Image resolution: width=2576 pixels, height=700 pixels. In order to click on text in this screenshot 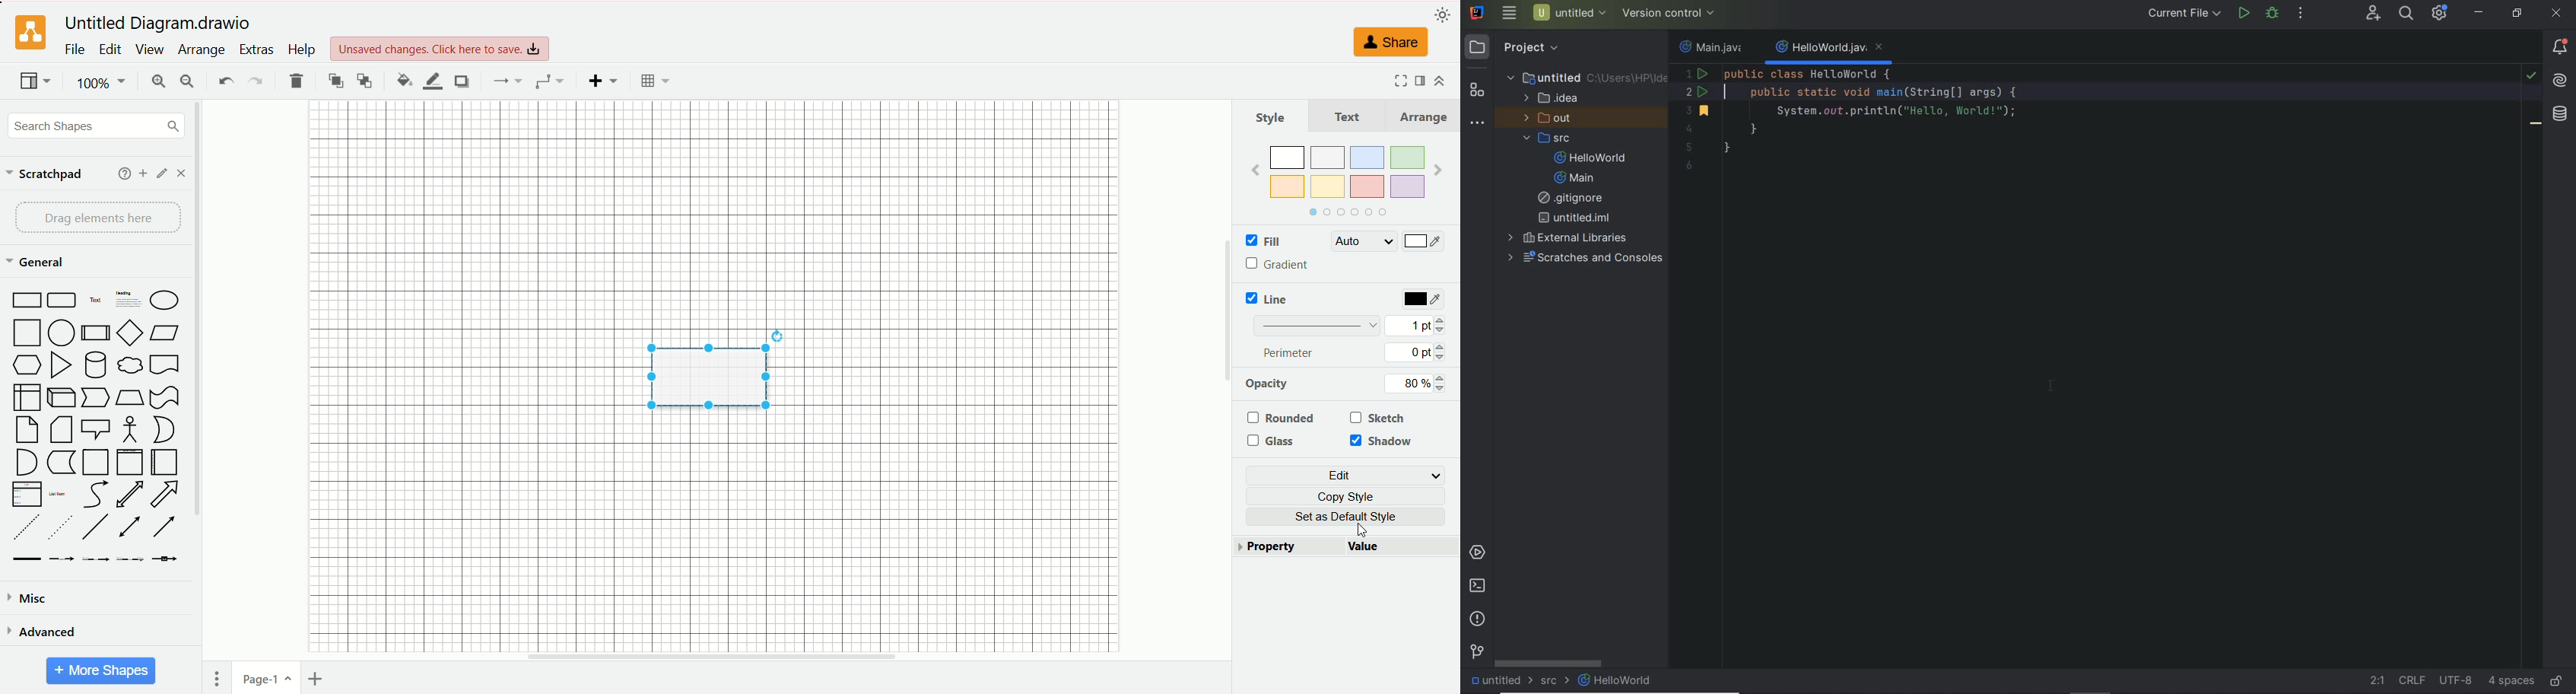, I will do `click(1348, 116)`.